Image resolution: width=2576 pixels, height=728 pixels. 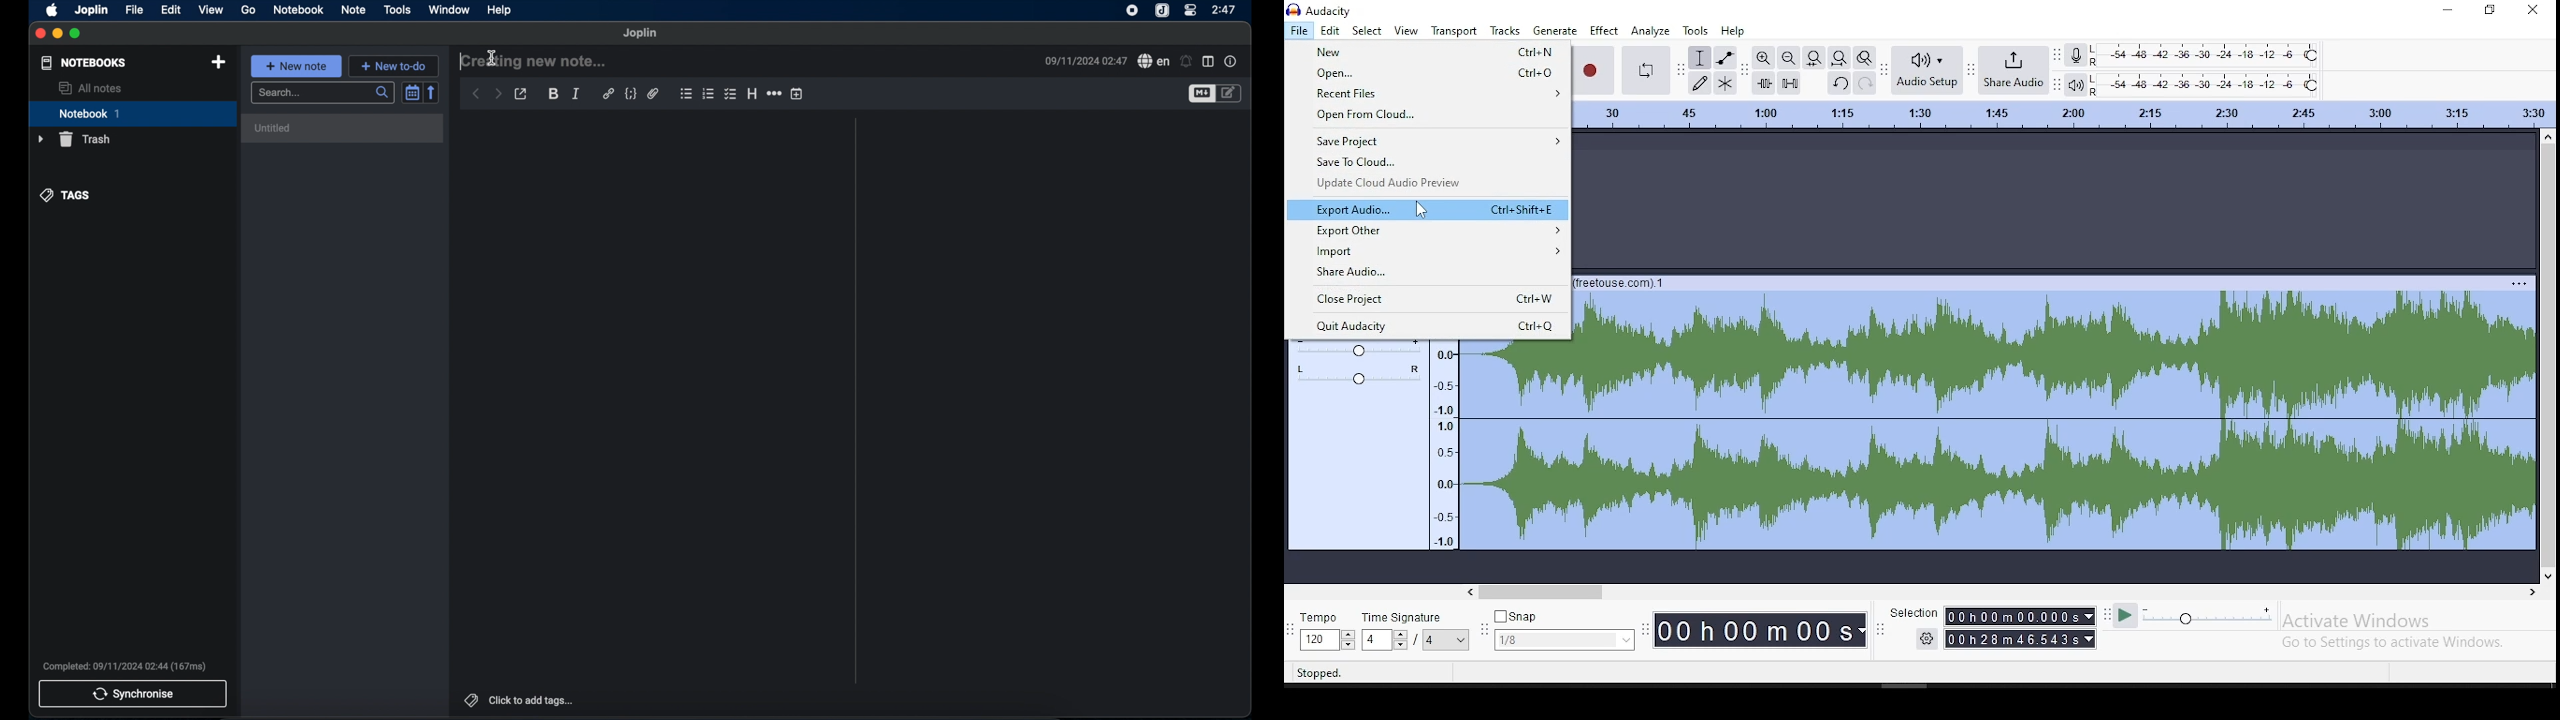 I want to click on volume, so click(x=1360, y=347).